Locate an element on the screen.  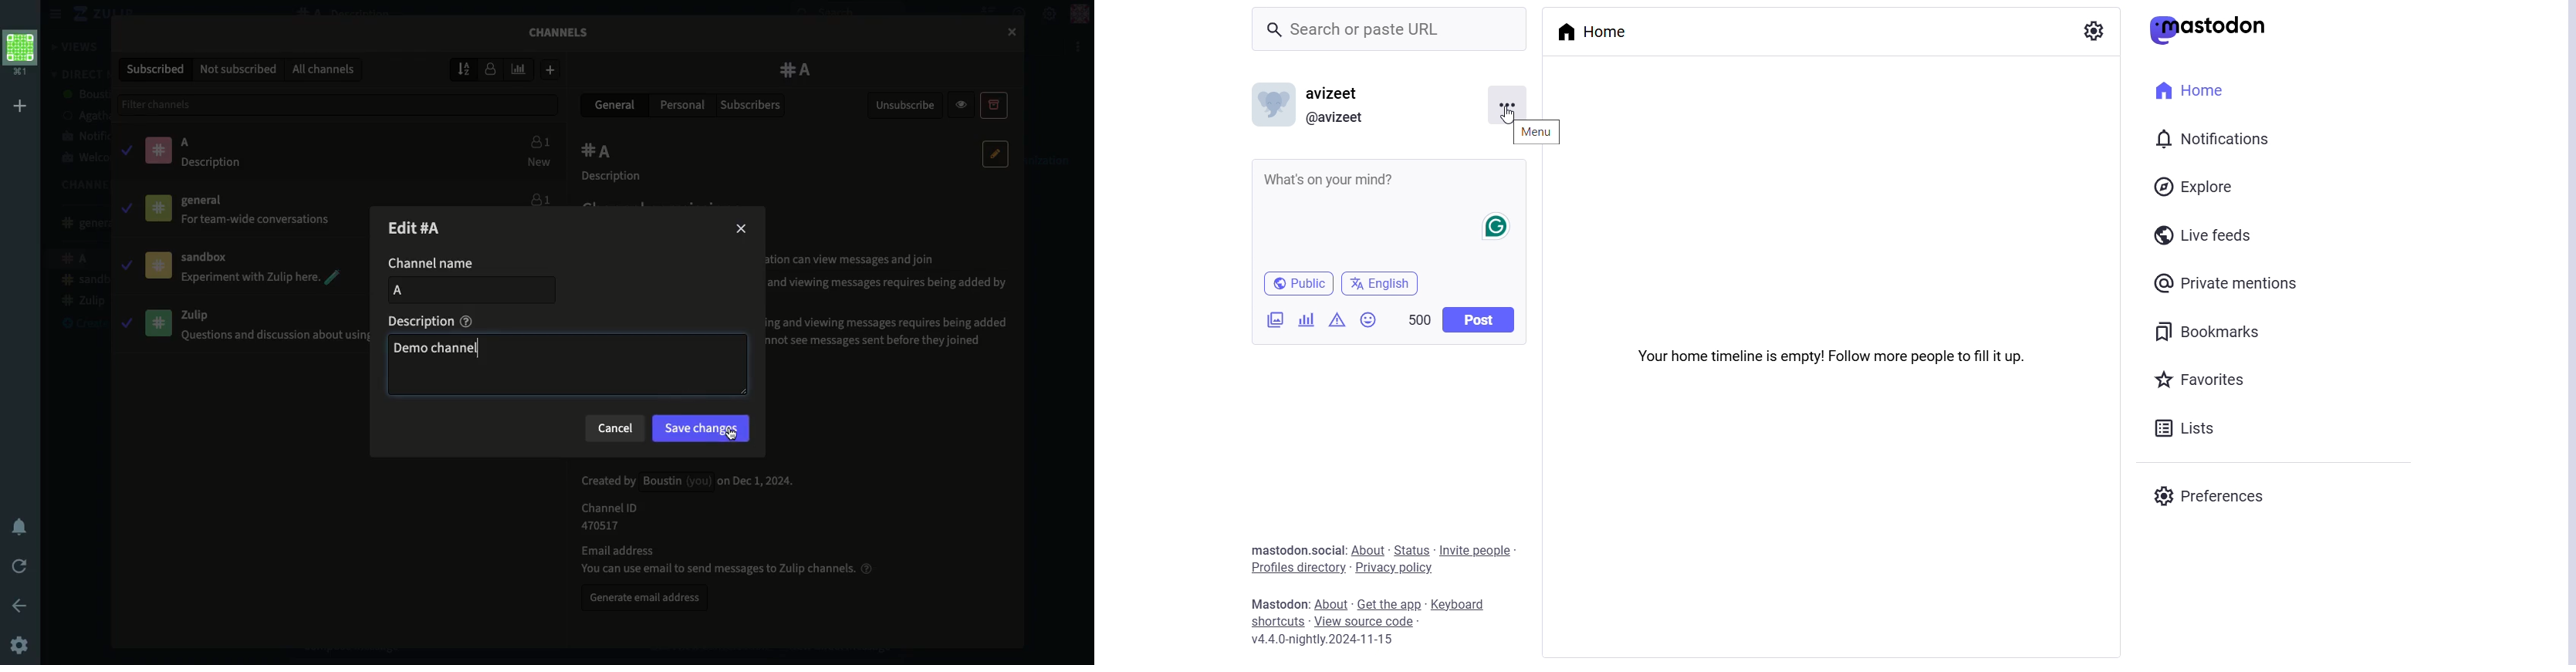
Lists is located at coordinates (2190, 428).